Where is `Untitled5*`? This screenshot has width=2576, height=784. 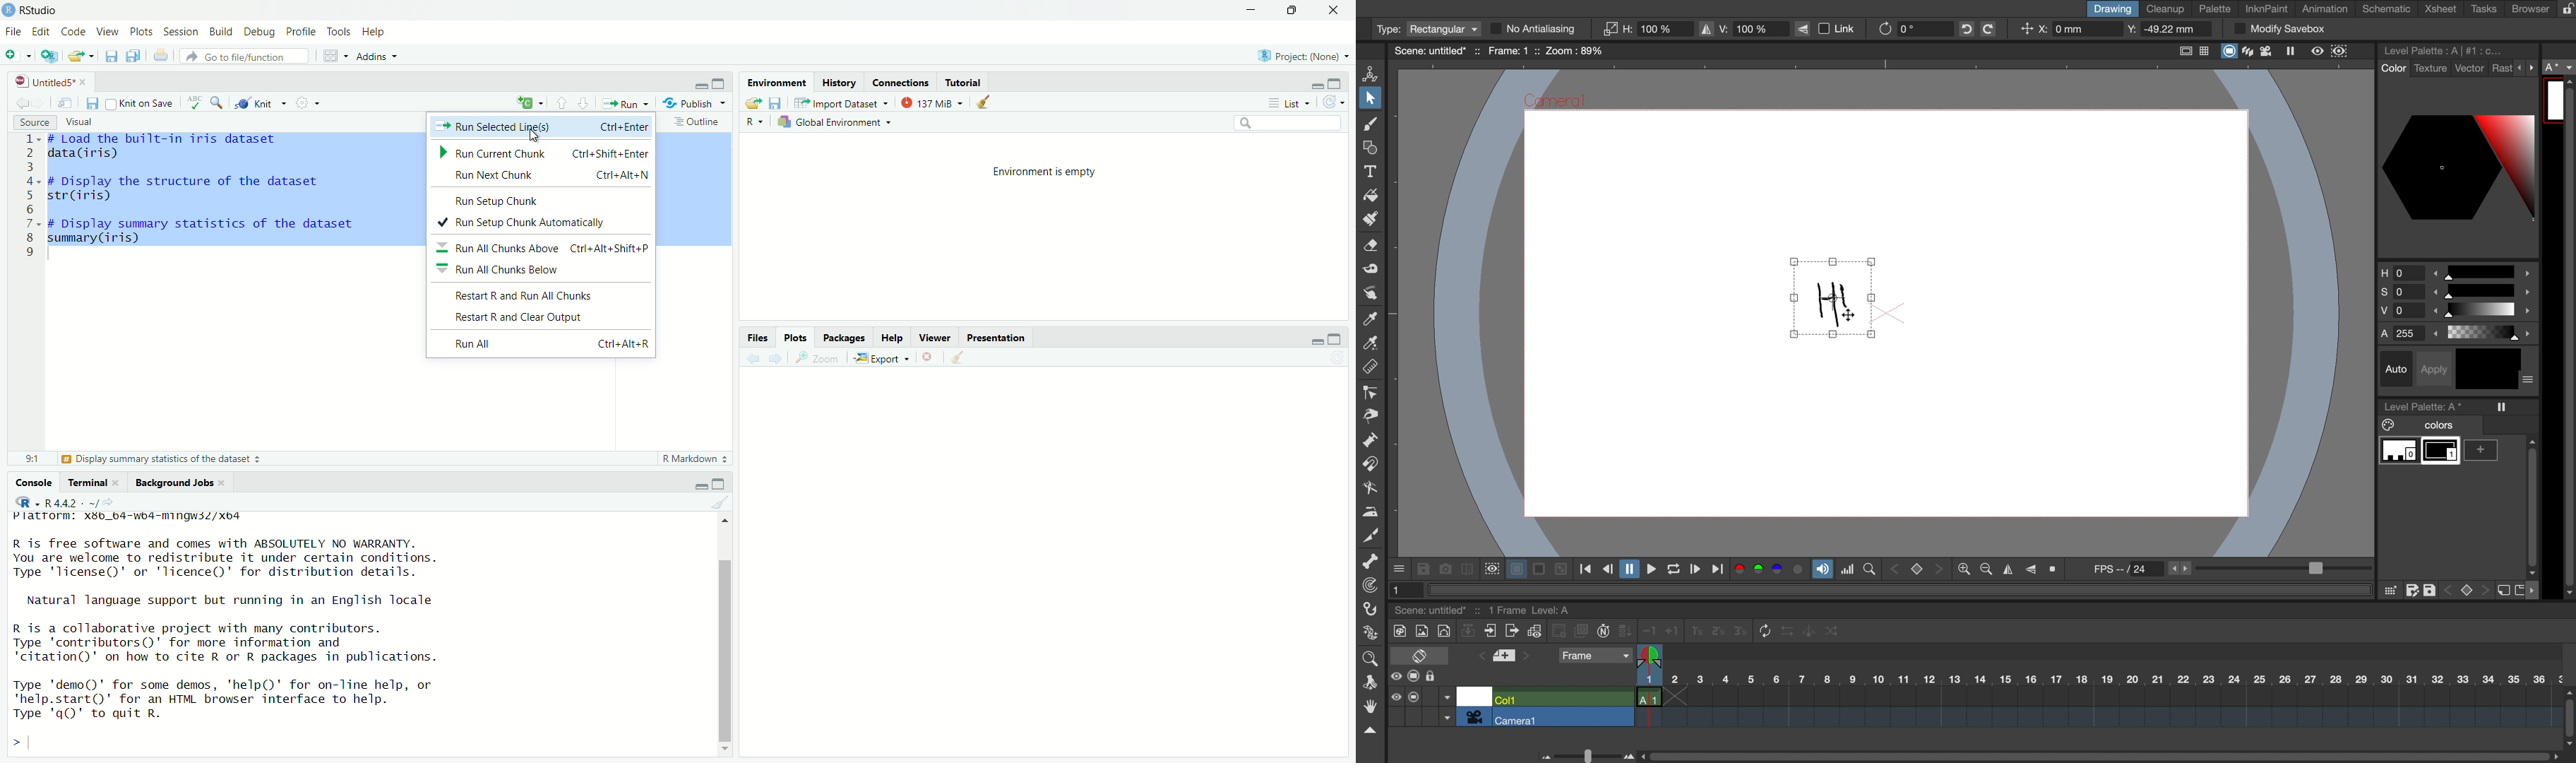 Untitled5* is located at coordinates (49, 81).